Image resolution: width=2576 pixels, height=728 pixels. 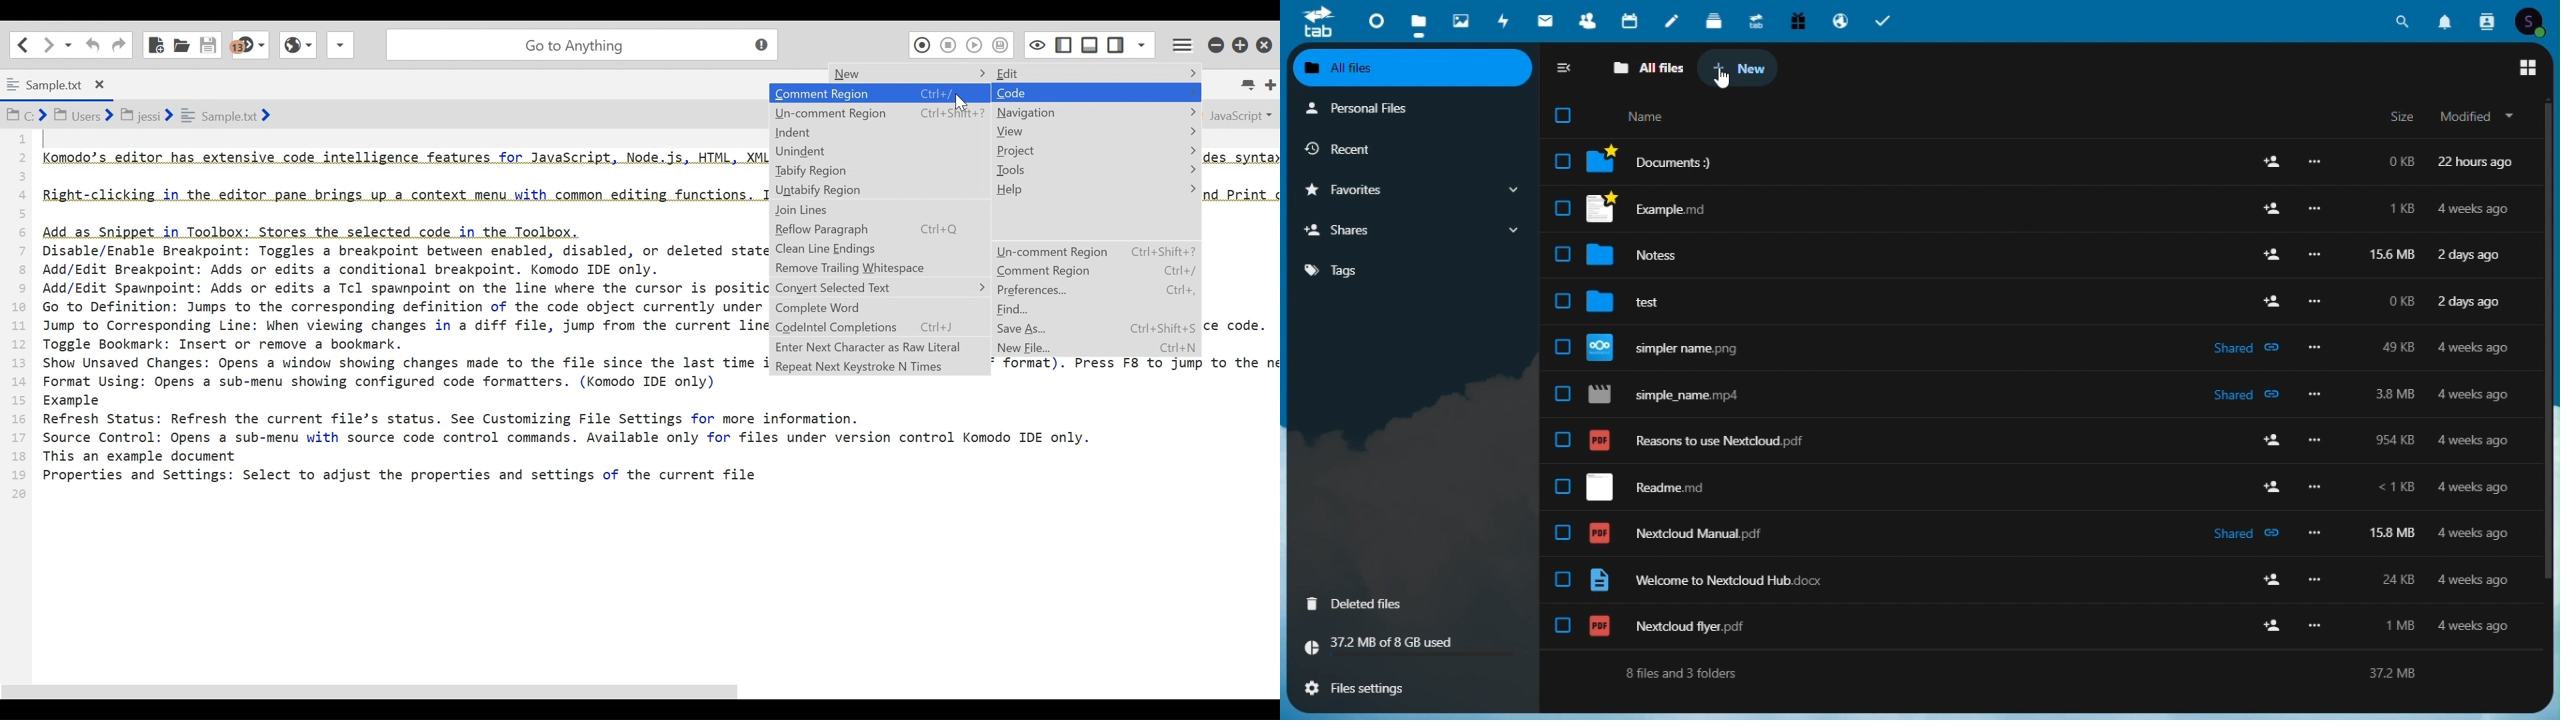 I want to click on all files, so click(x=1647, y=68).